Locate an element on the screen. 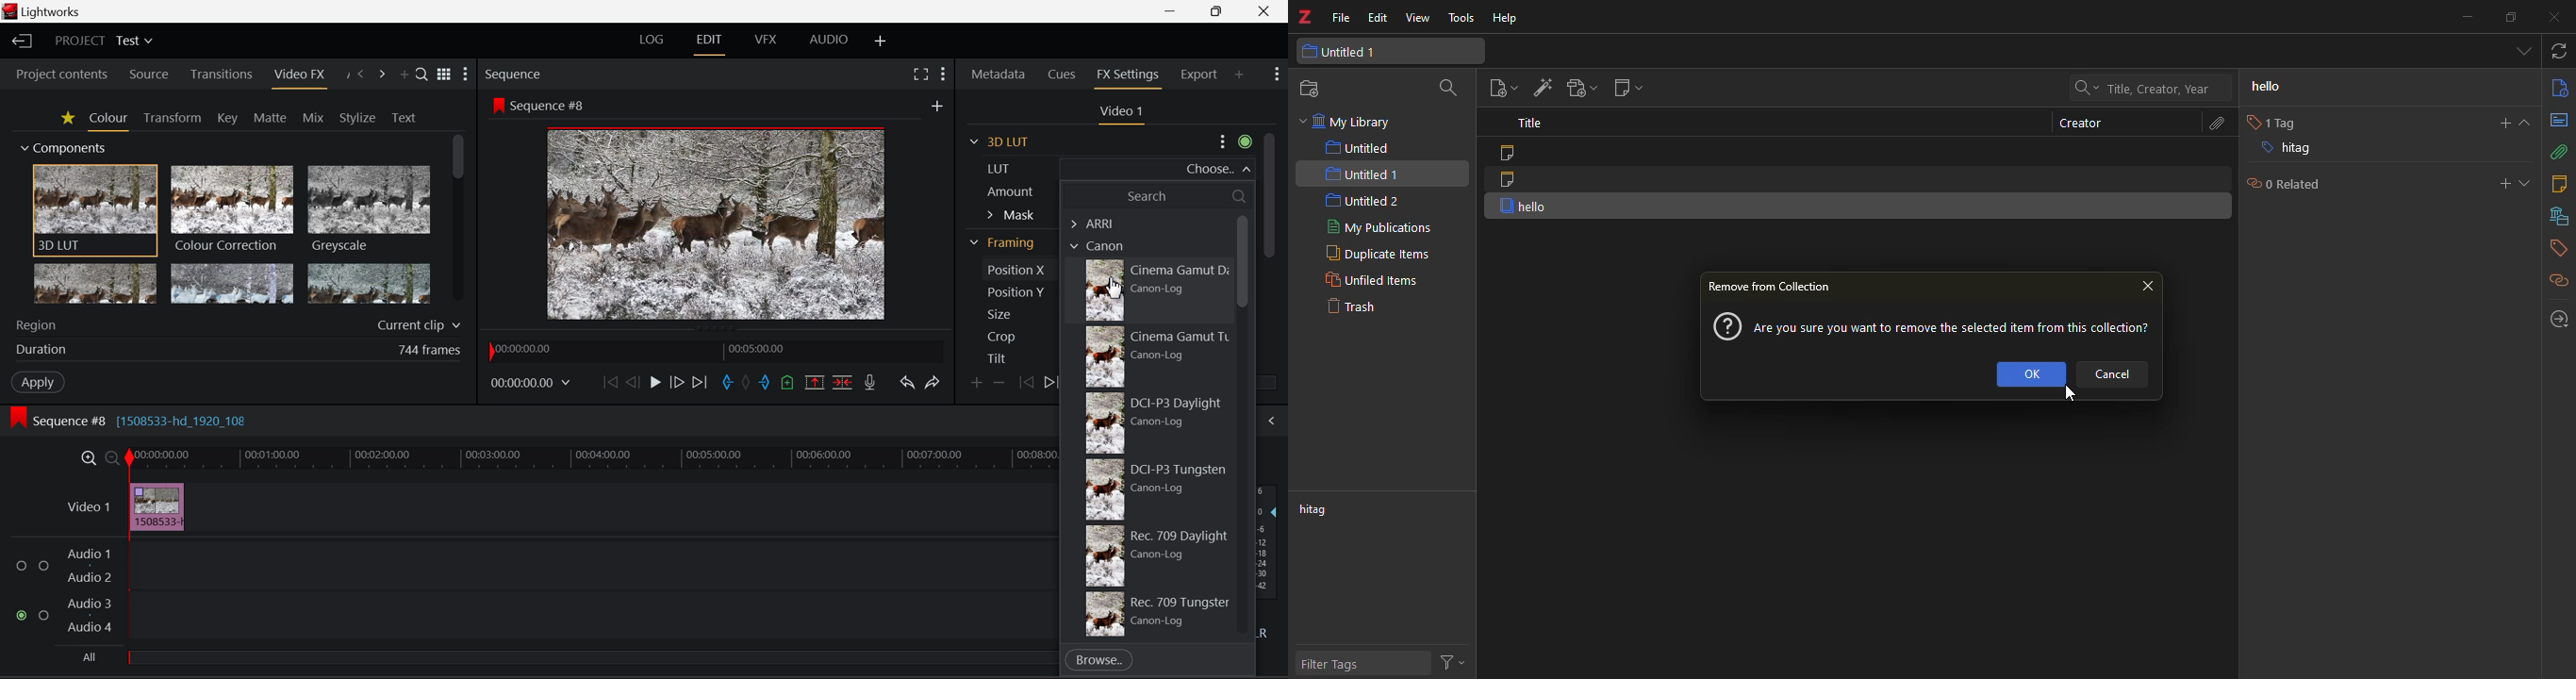 The height and width of the screenshot is (700, 2576). Colour Correction is located at coordinates (233, 209).